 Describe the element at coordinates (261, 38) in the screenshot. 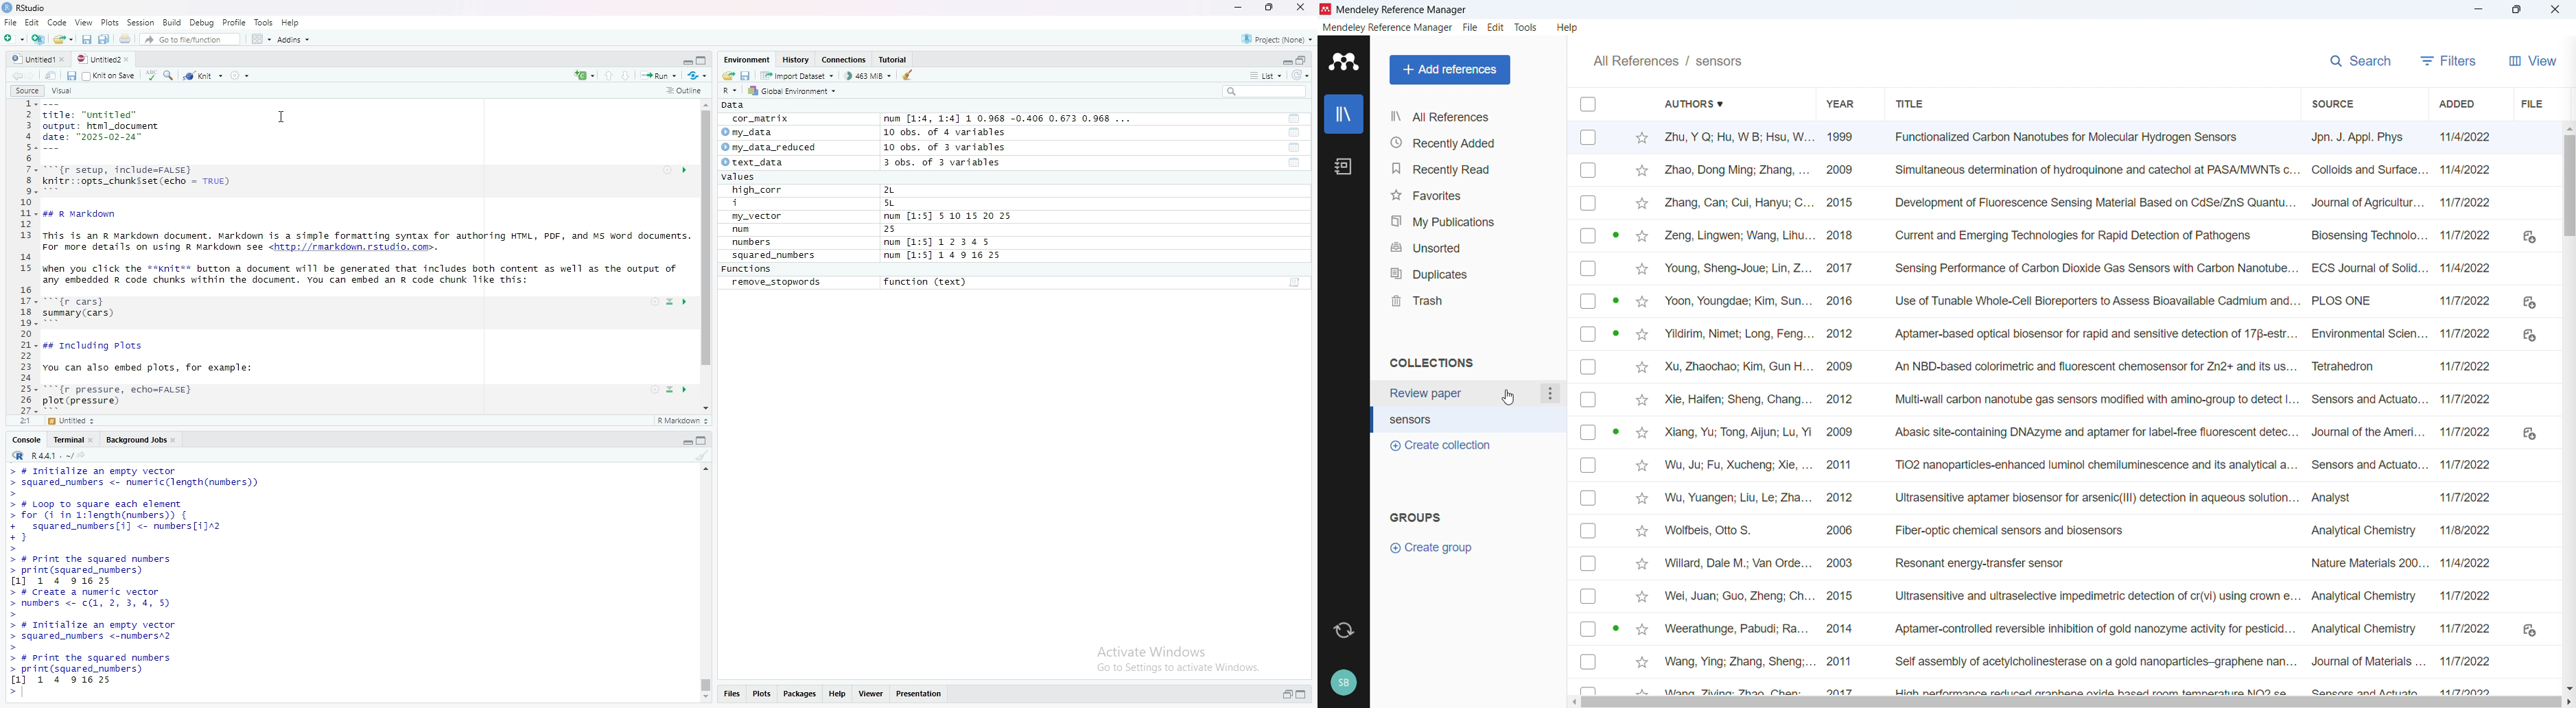

I see `work space panes` at that location.